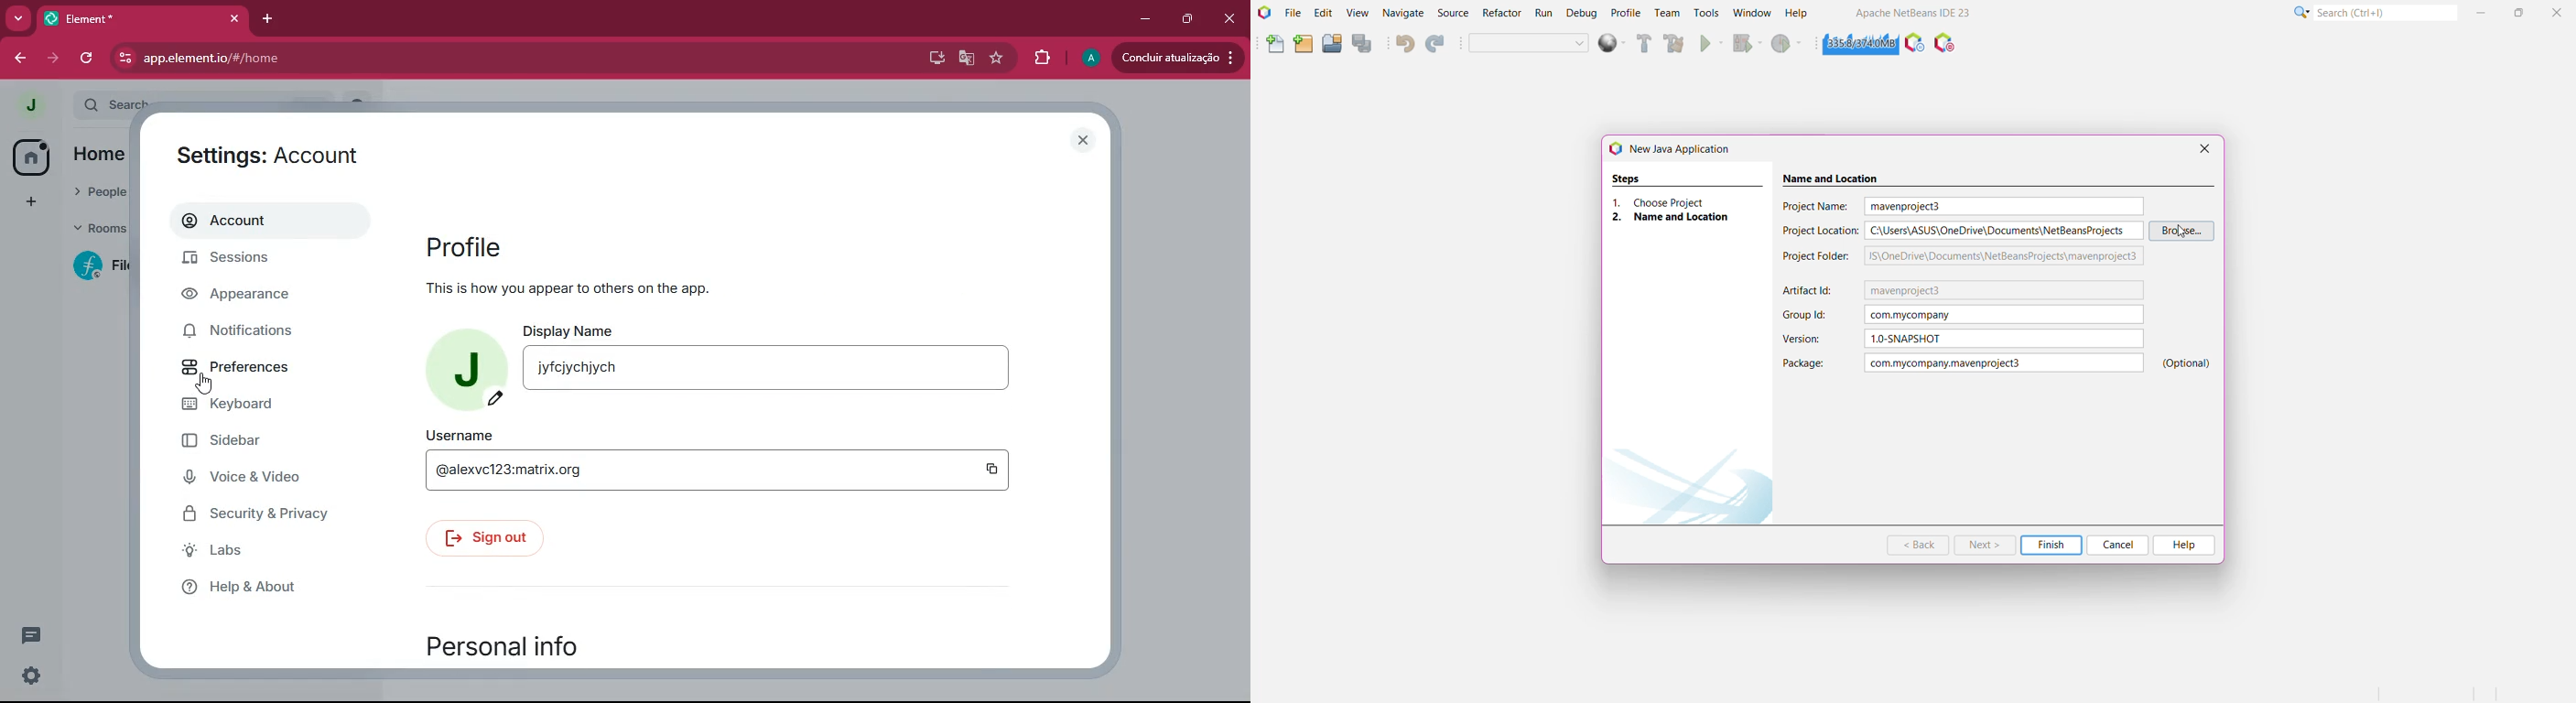 This screenshot has width=2576, height=728. What do you see at coordinates (269, 589) in the screenshot?
I see `help` at bounding box center [269, 589].